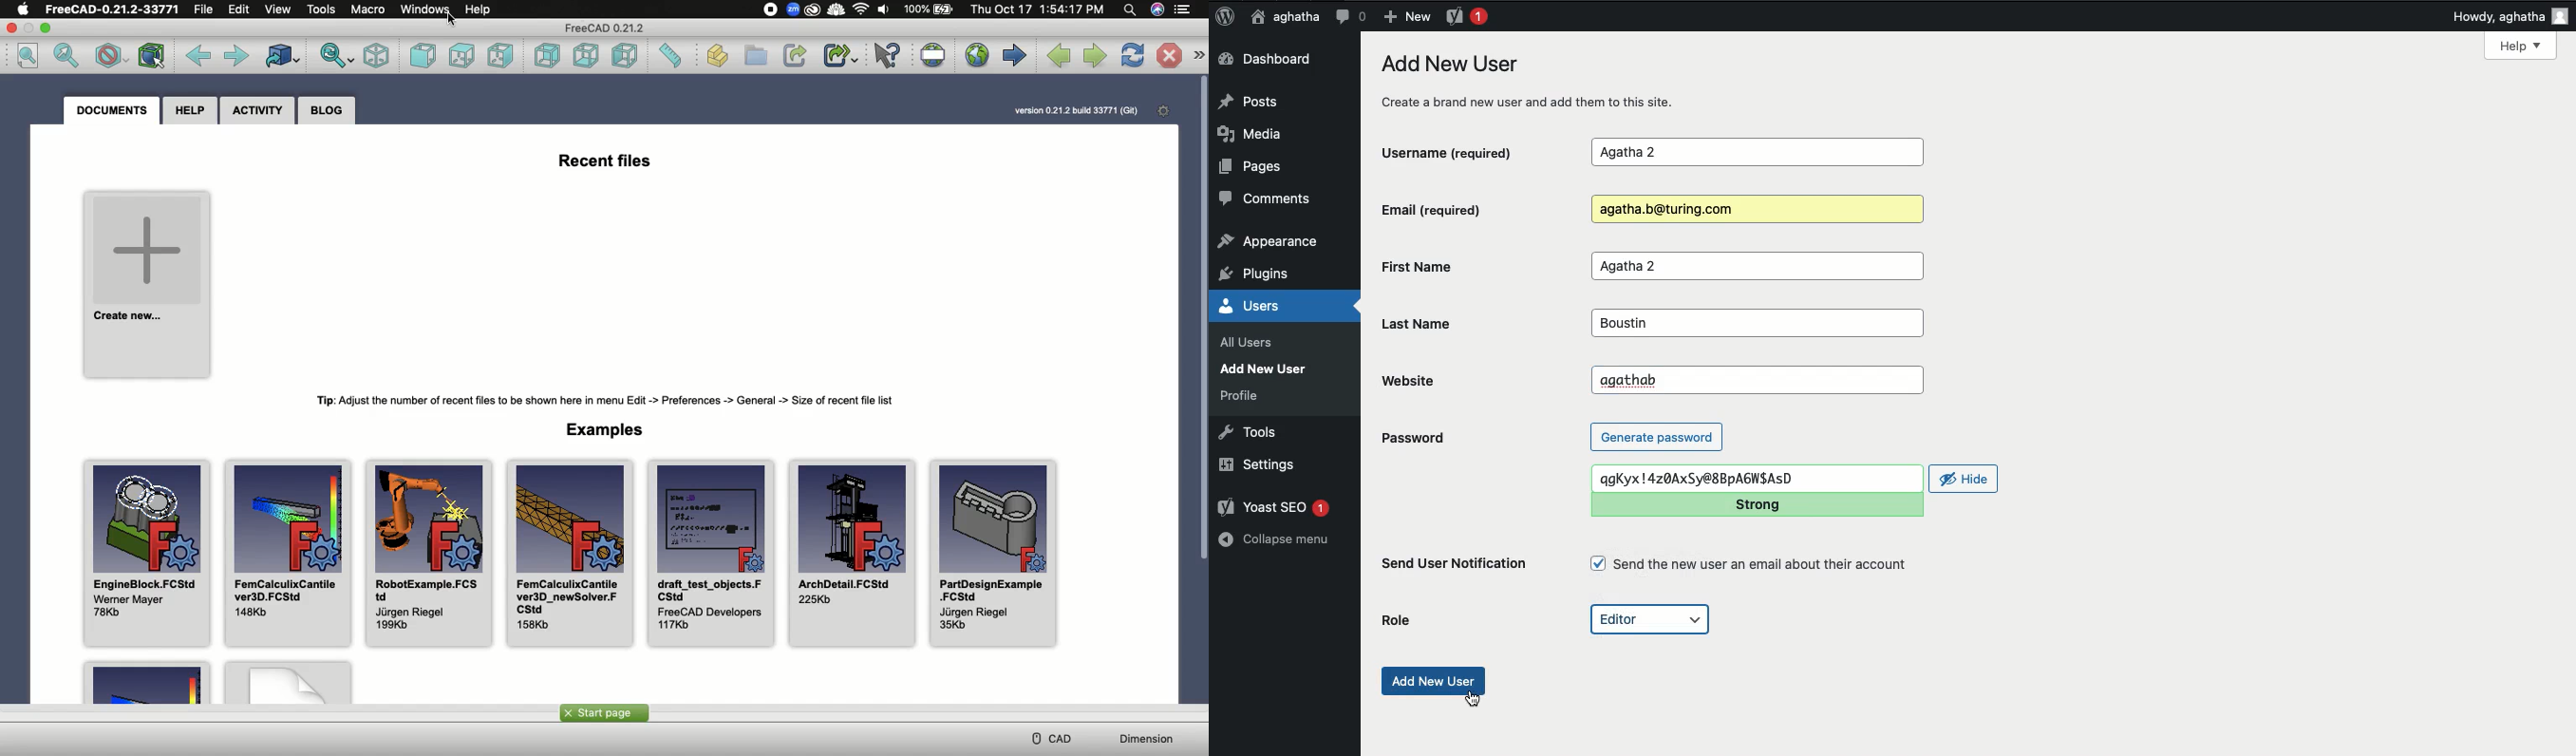 The width and height of the screenshot is (2576, 756). Describe the element at coordinates (888, 55) in the screenshot. I see `What's this?` at that location.